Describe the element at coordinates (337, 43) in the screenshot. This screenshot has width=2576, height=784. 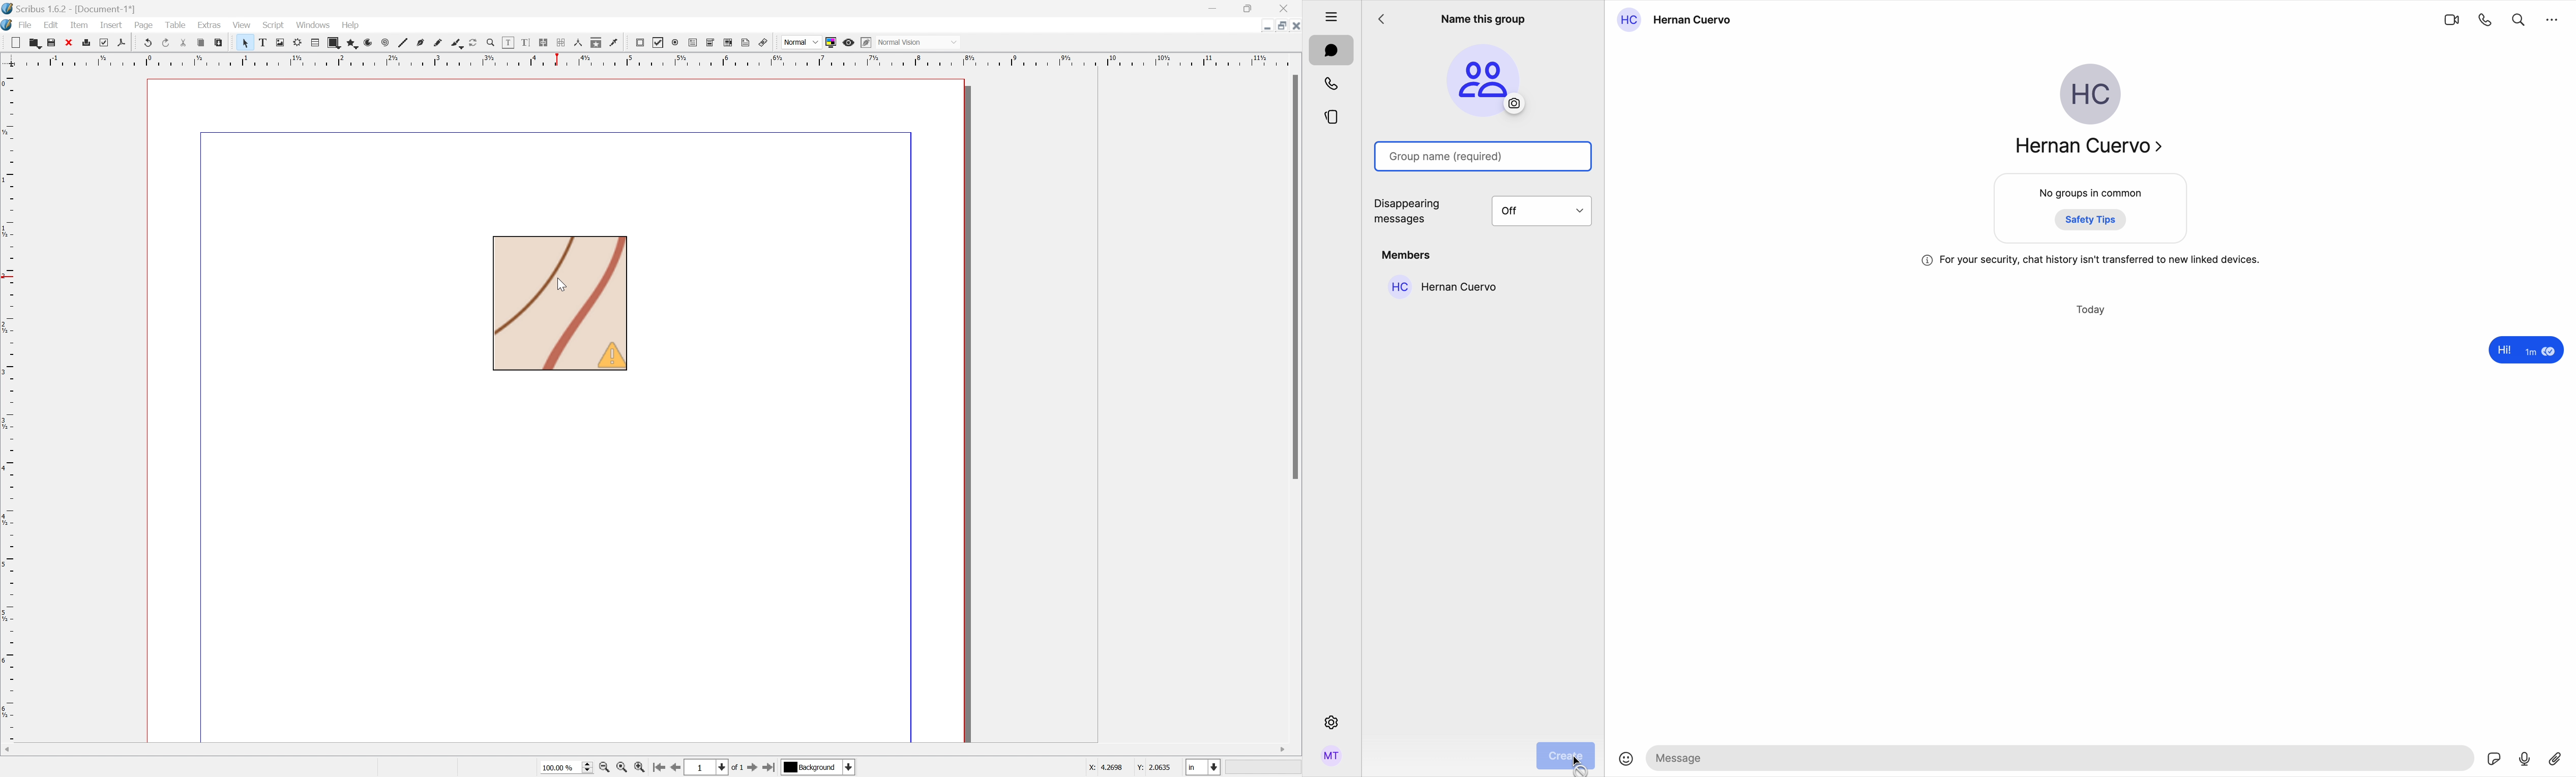
I see `Shape` at that location.